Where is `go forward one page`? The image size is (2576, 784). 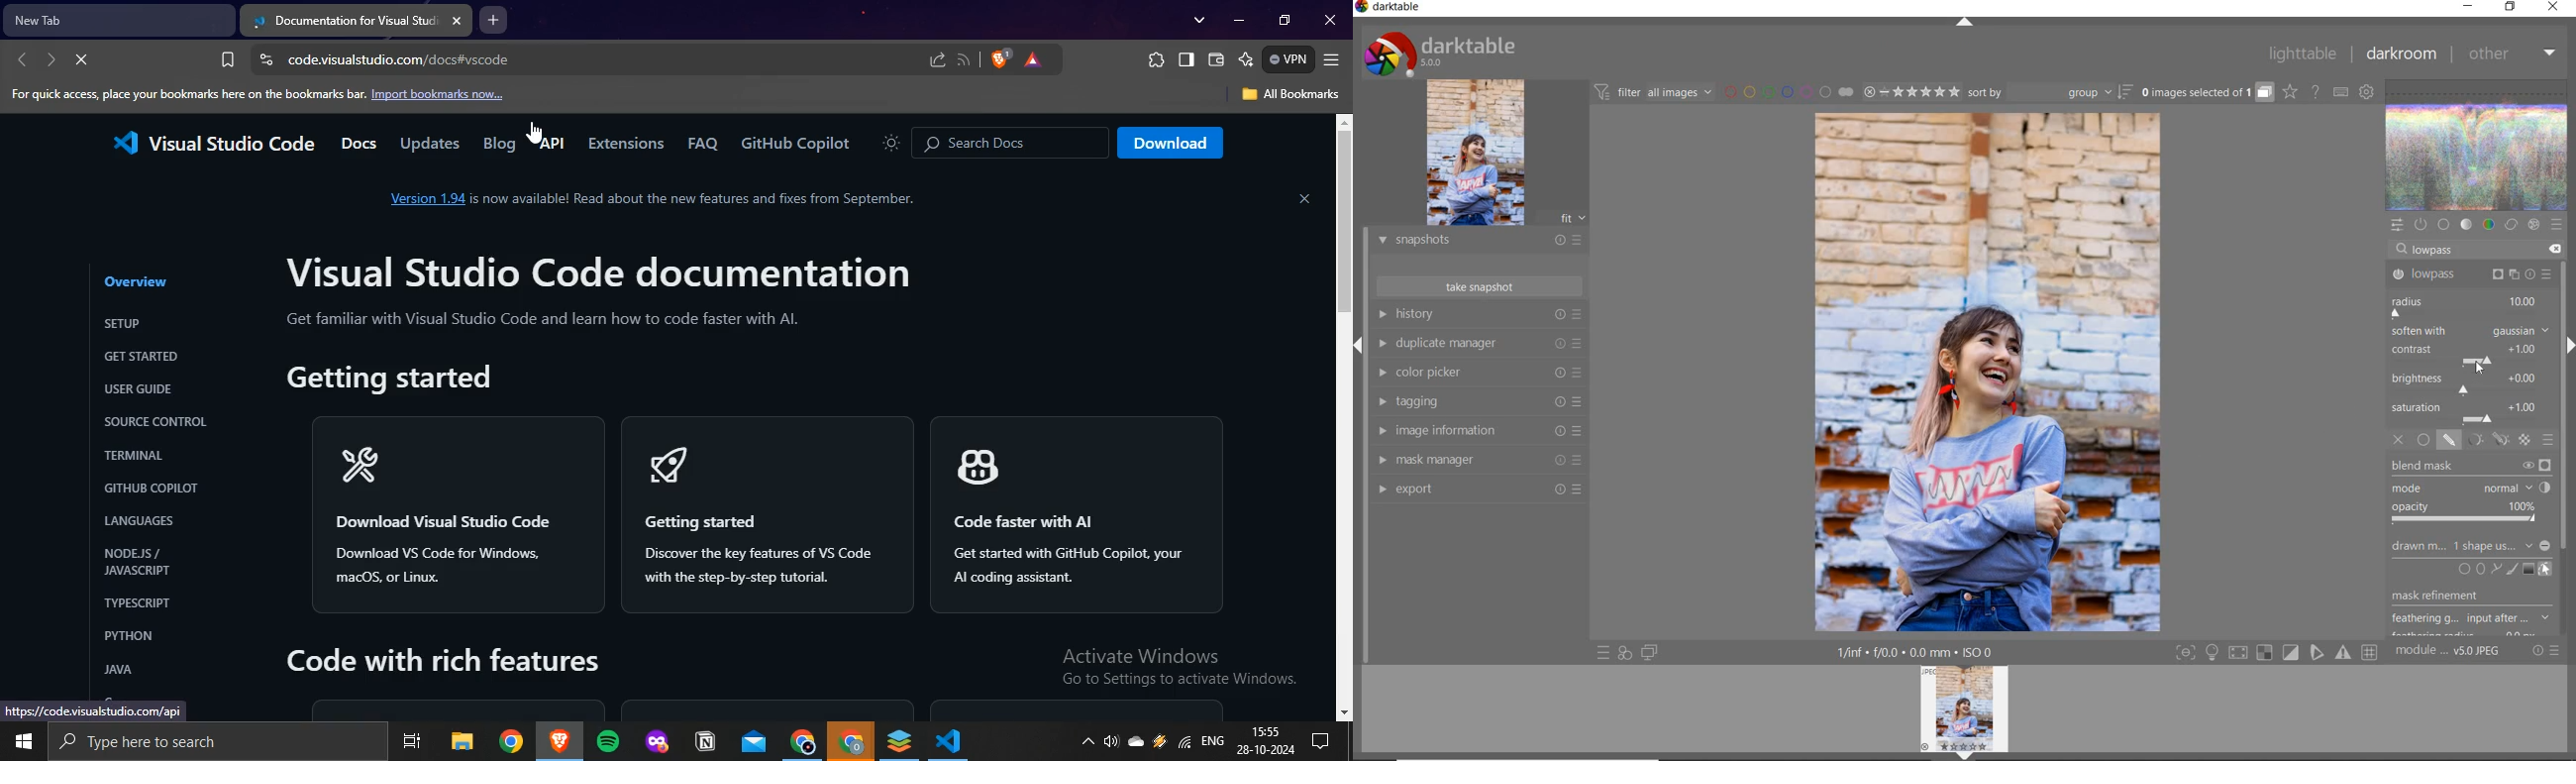 go forward one page is located at coordinates (51, 57).